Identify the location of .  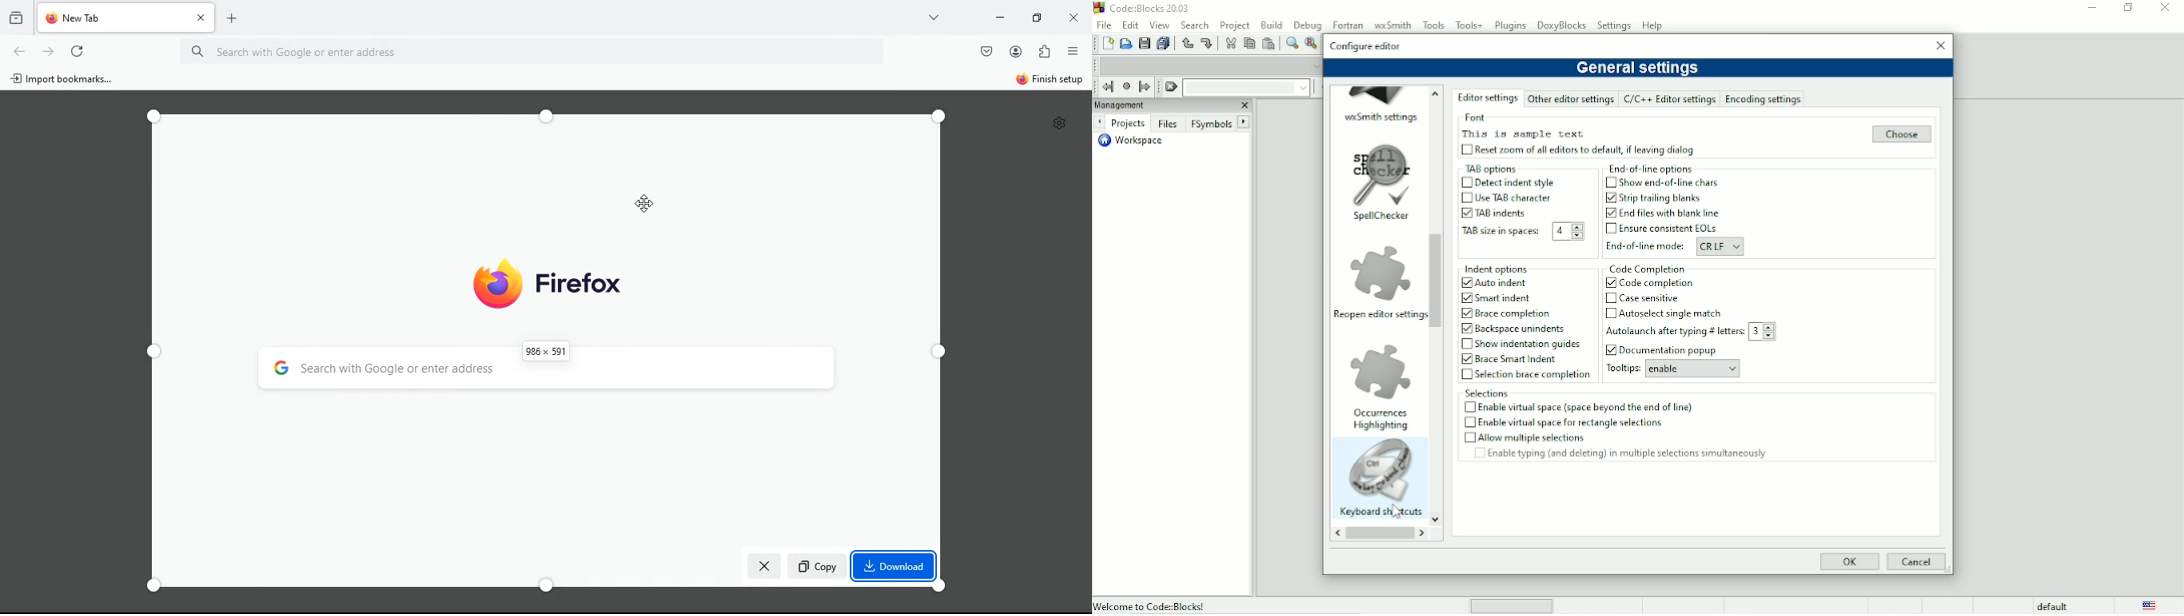
(1464, 182).